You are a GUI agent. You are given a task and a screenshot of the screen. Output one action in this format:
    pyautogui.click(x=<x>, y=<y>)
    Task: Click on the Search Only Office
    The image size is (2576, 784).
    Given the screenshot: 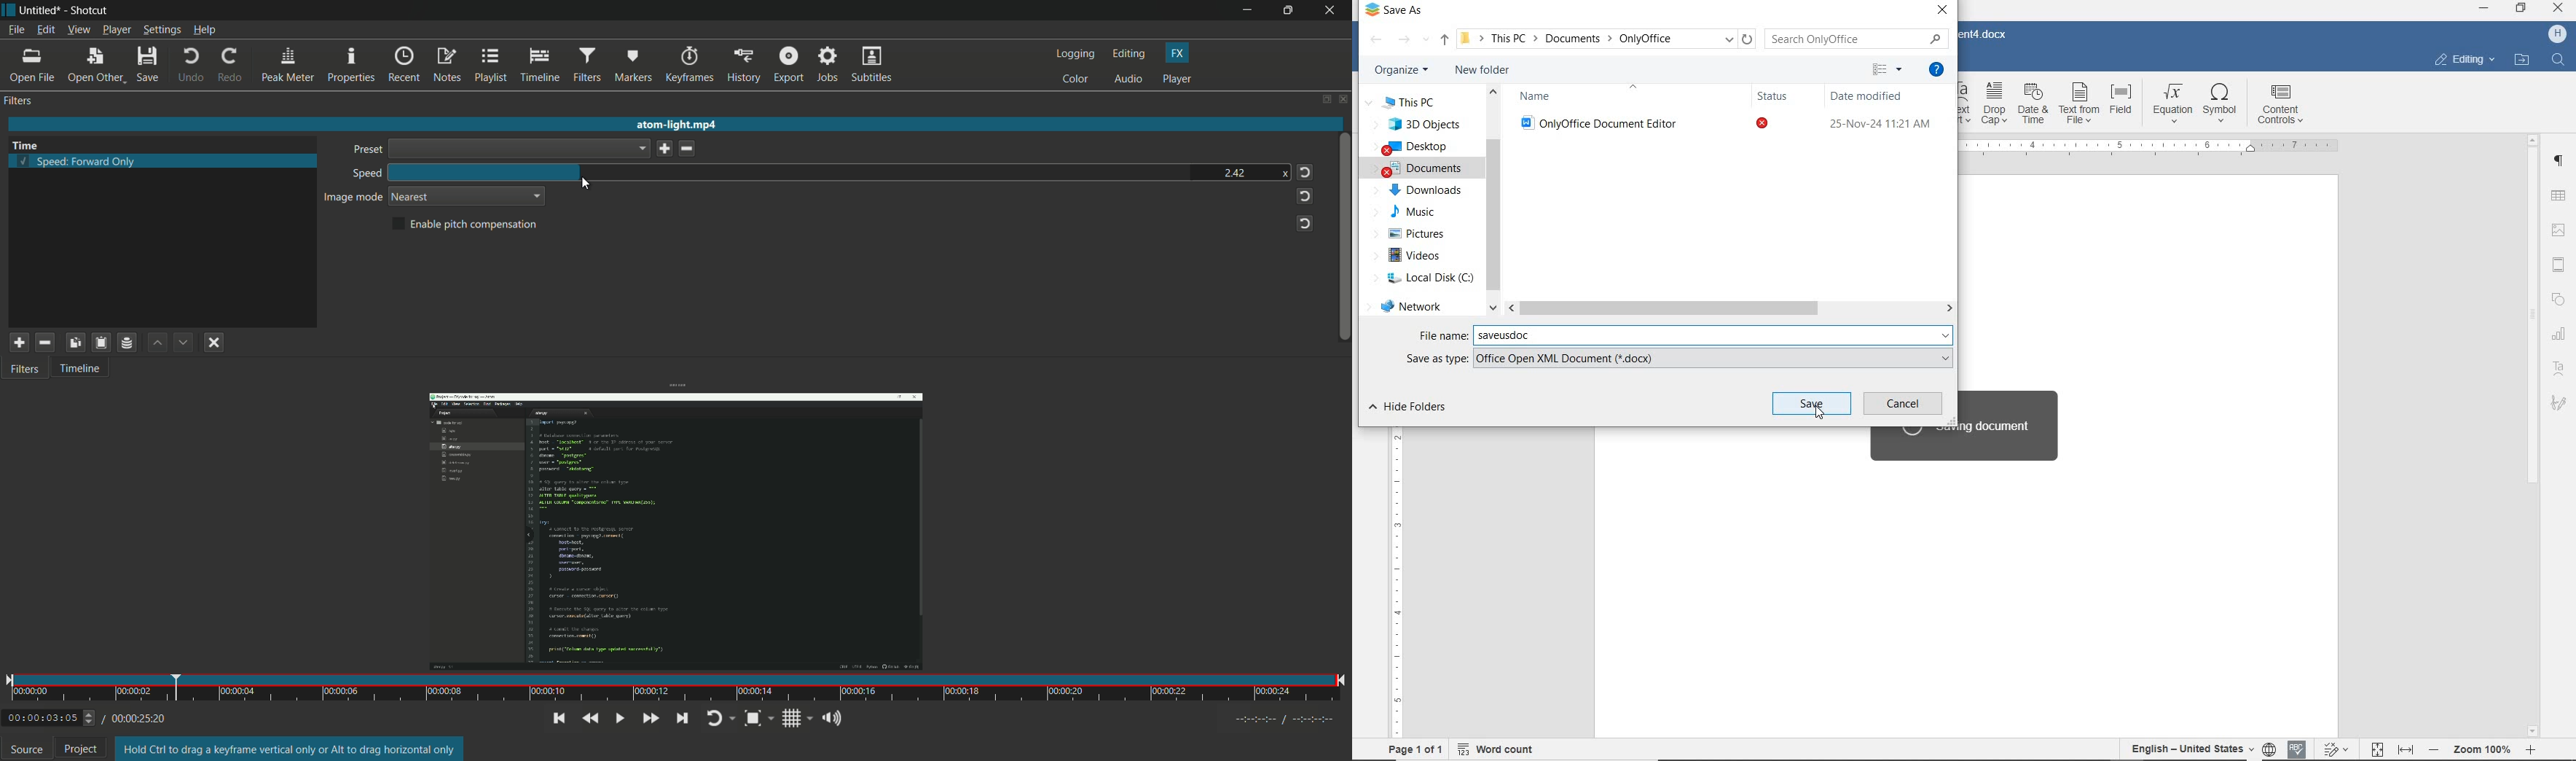 What is the action you would take?
    pyautogui.click(x=1856, y=42)
    